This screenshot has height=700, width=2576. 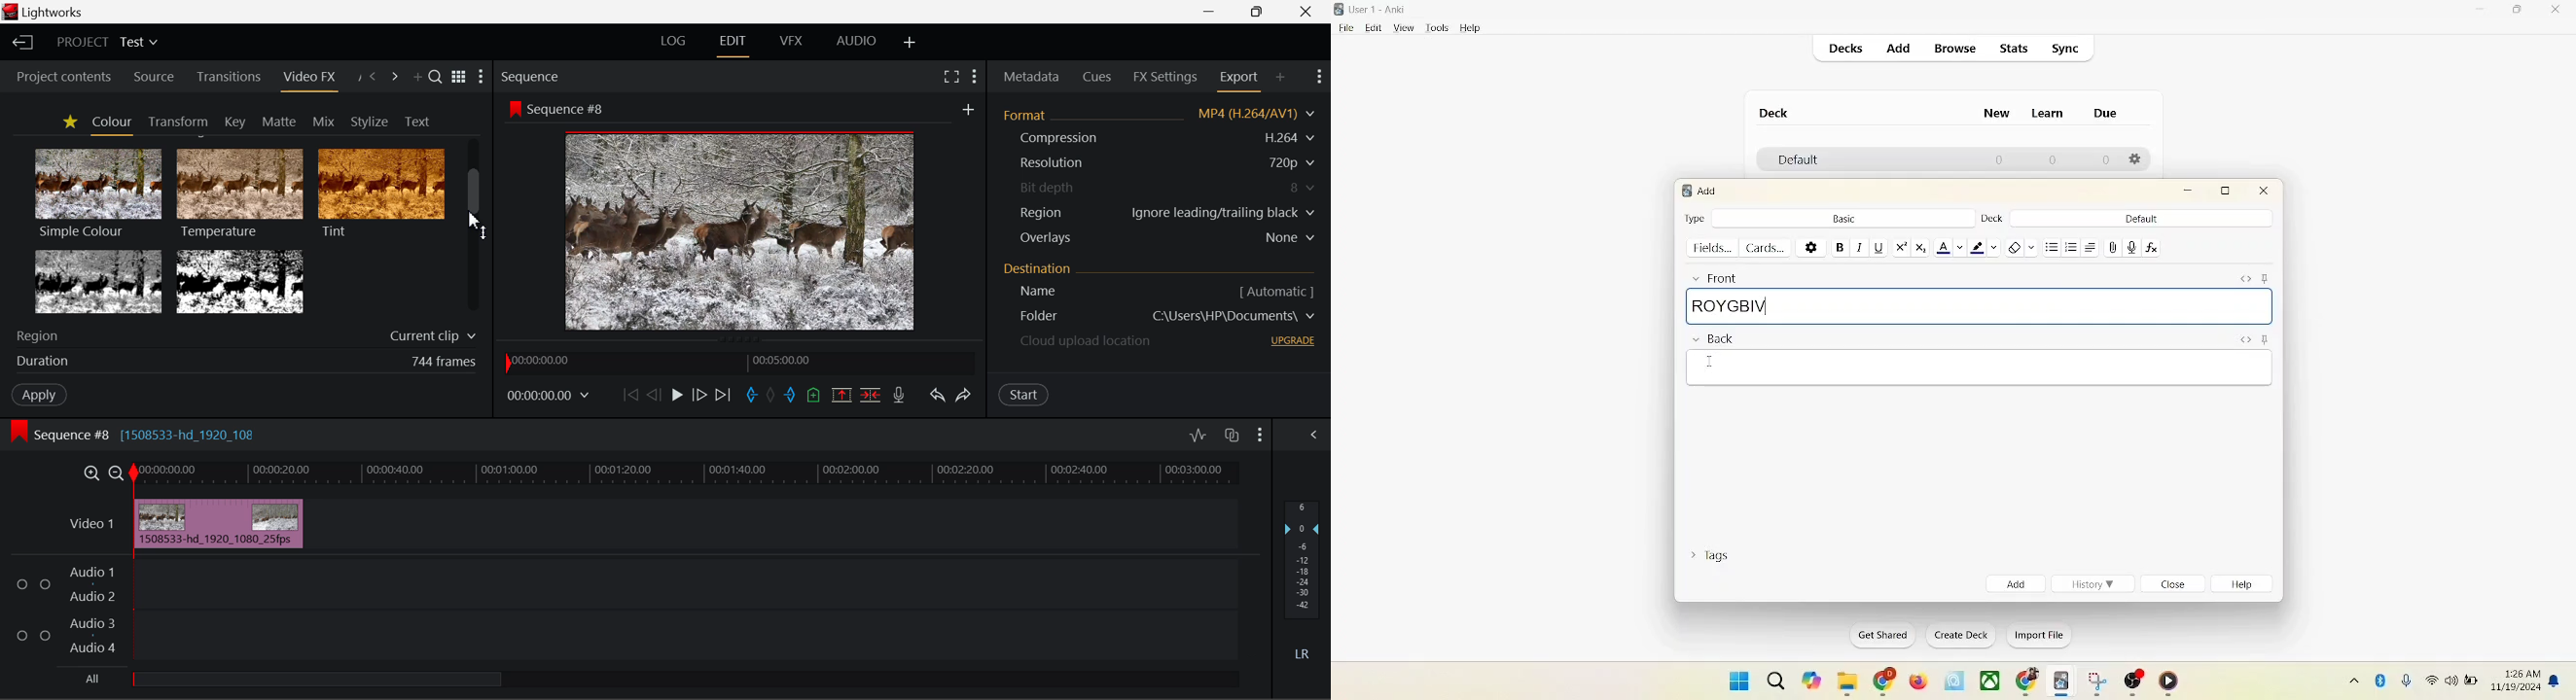 I want to click on front, so click(x=1712, y=277).